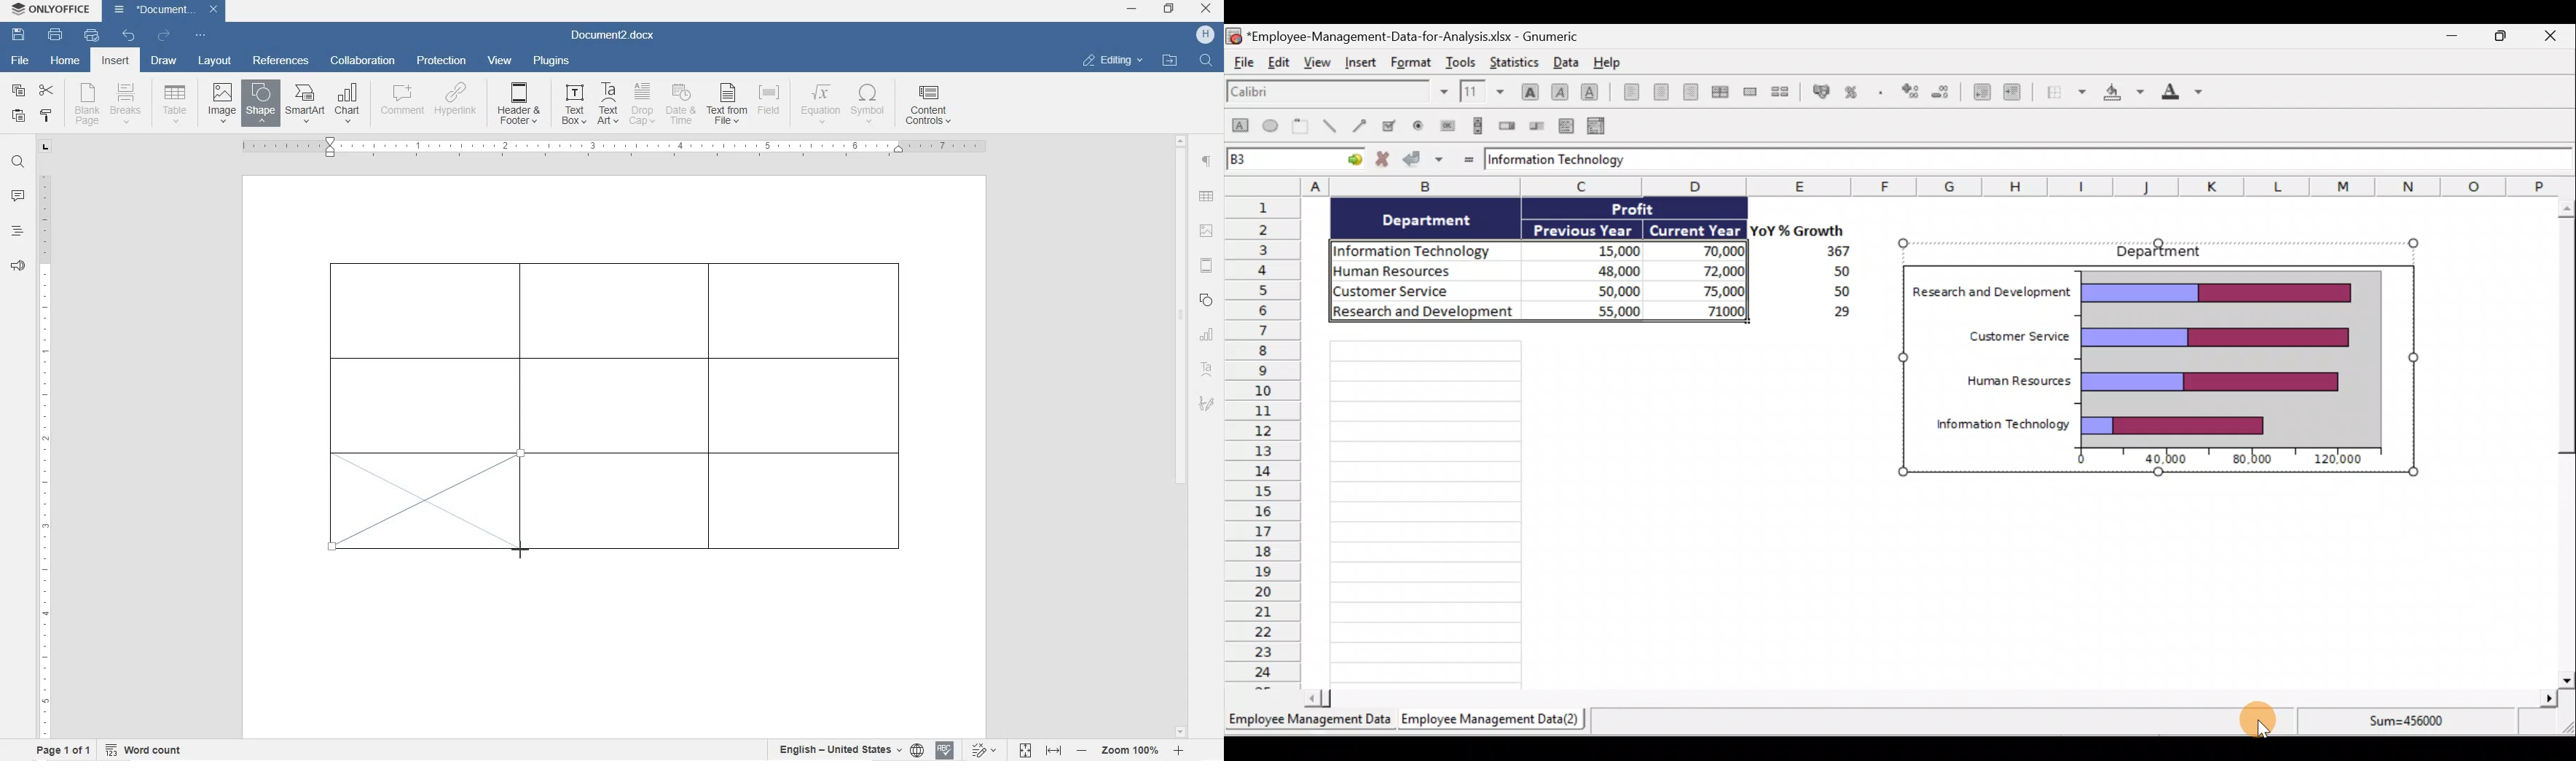 The image size is (2576, 784). I want to click on Align right, so click(1694, 95).